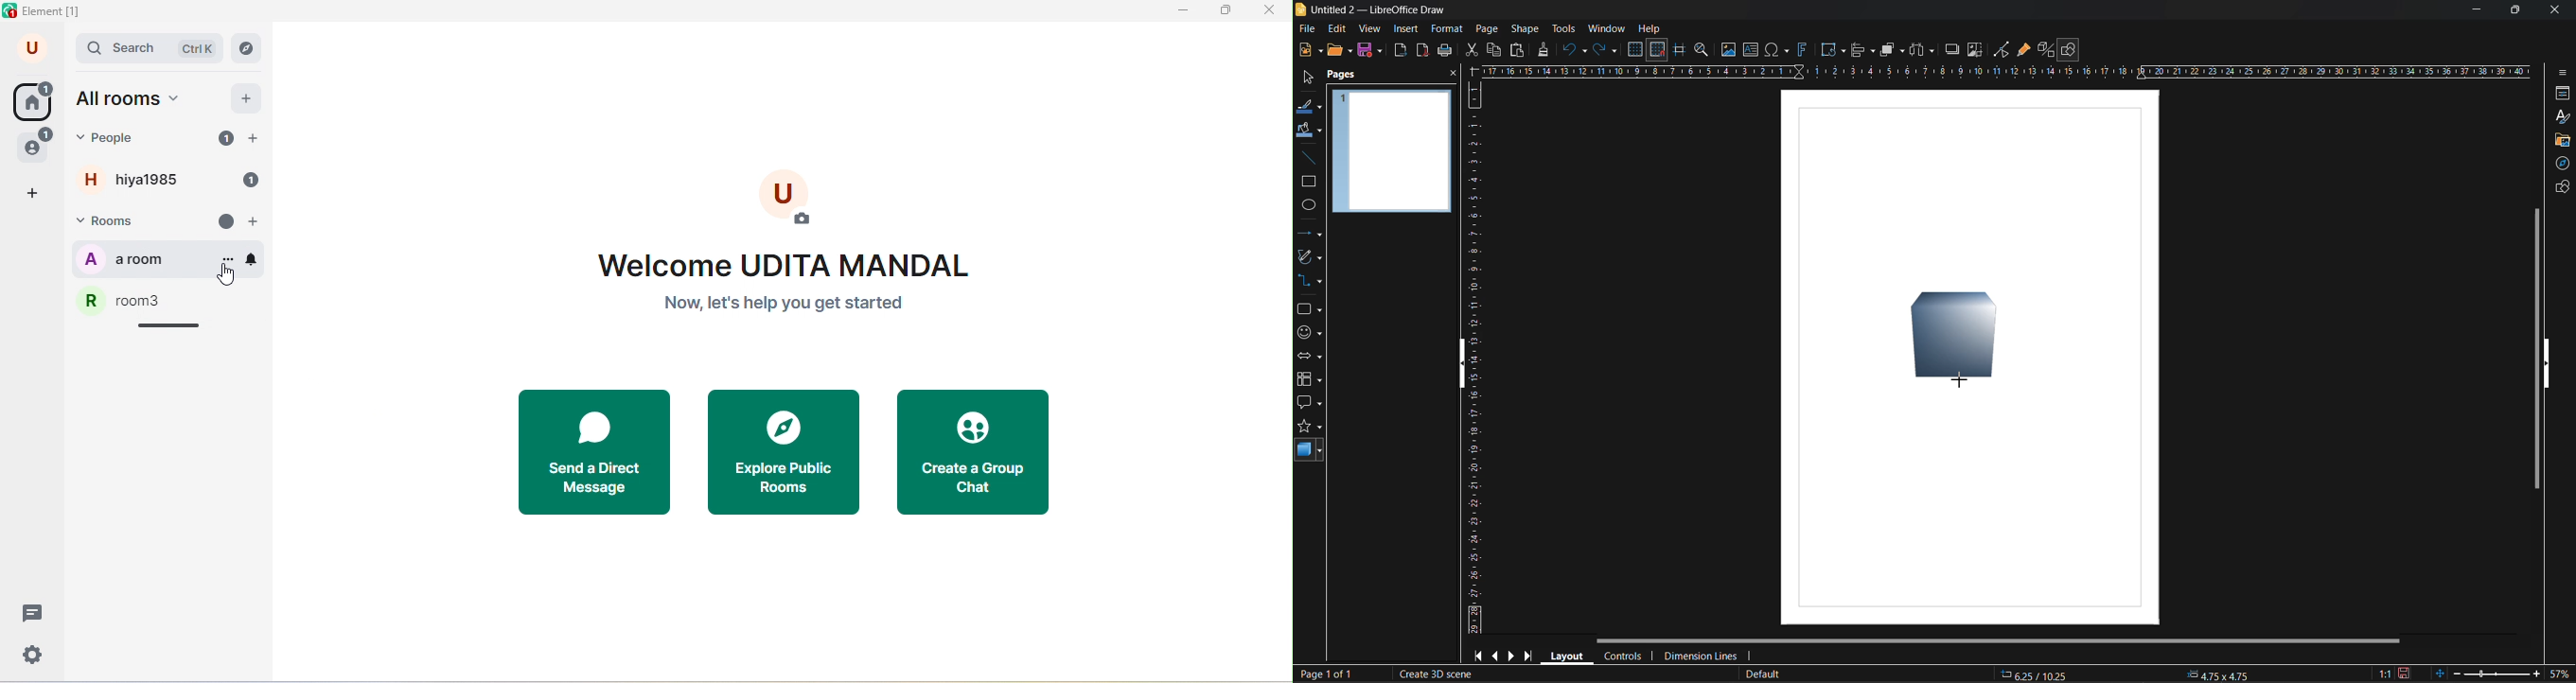 Image resolution: width=2576 pixels, height=700 pixels. I want to click on close, so click(2552, 8).